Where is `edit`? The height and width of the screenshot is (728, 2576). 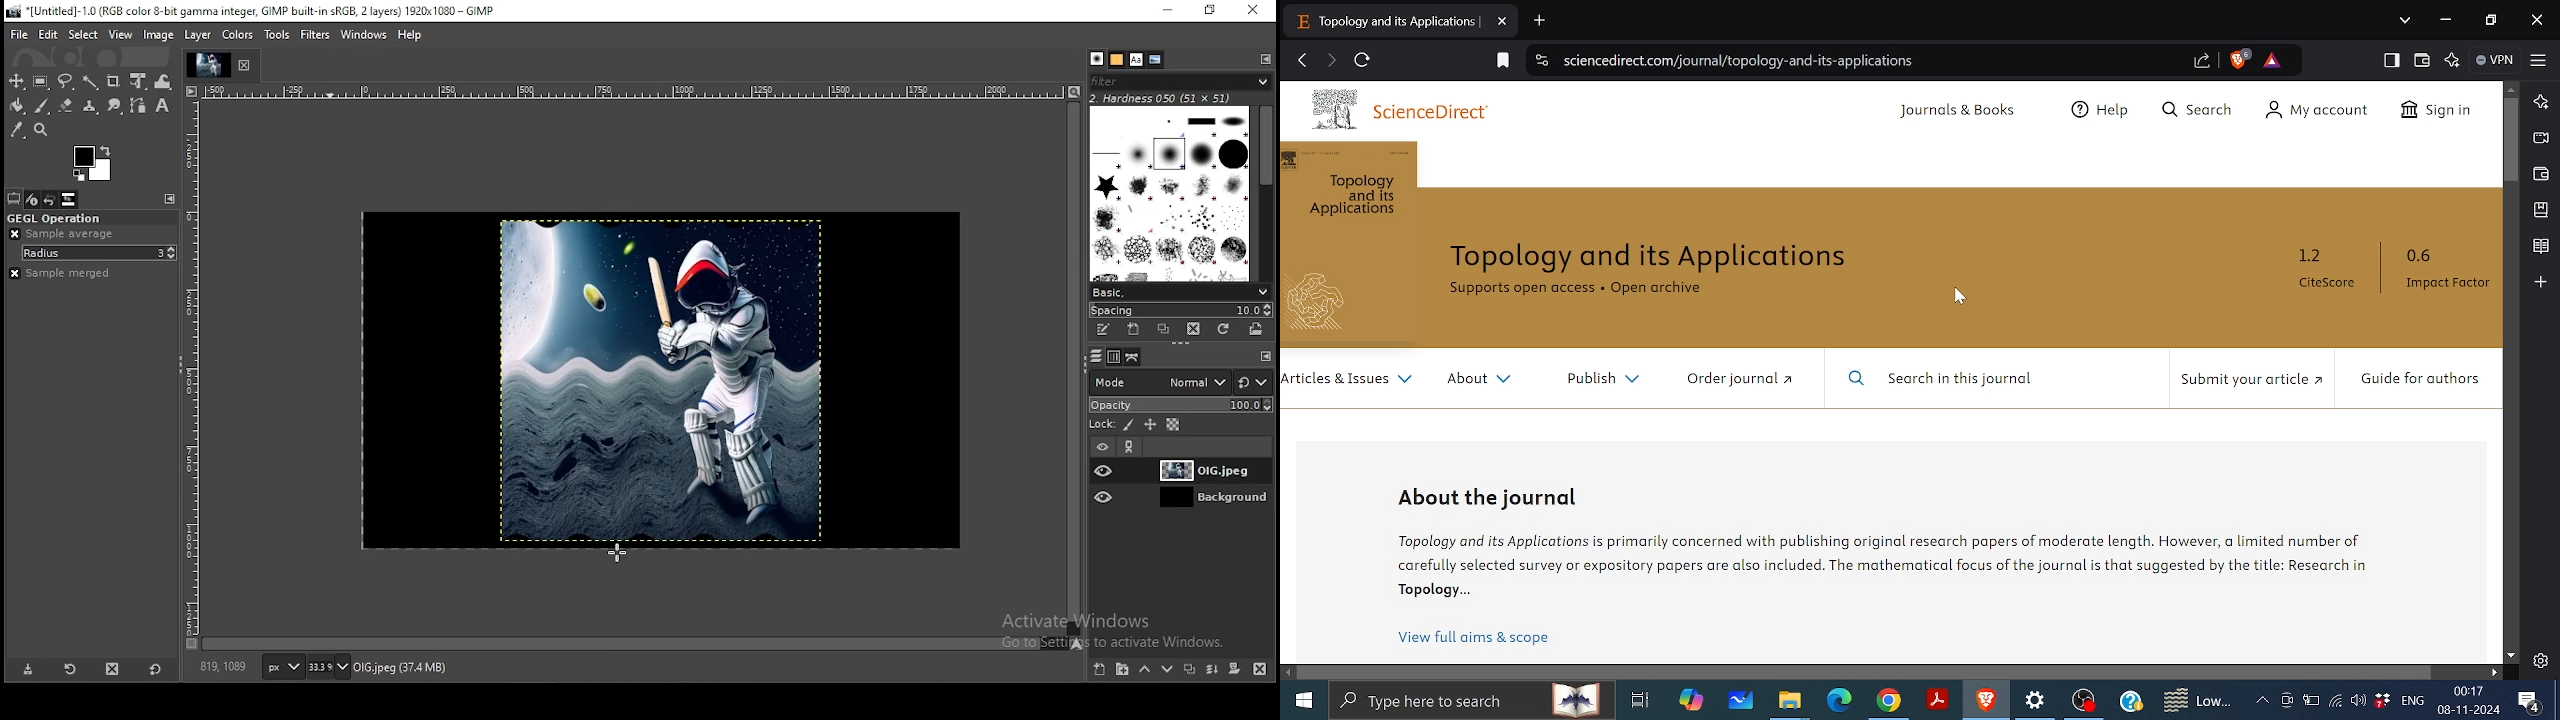
edit is located at coordinates (48, 34).